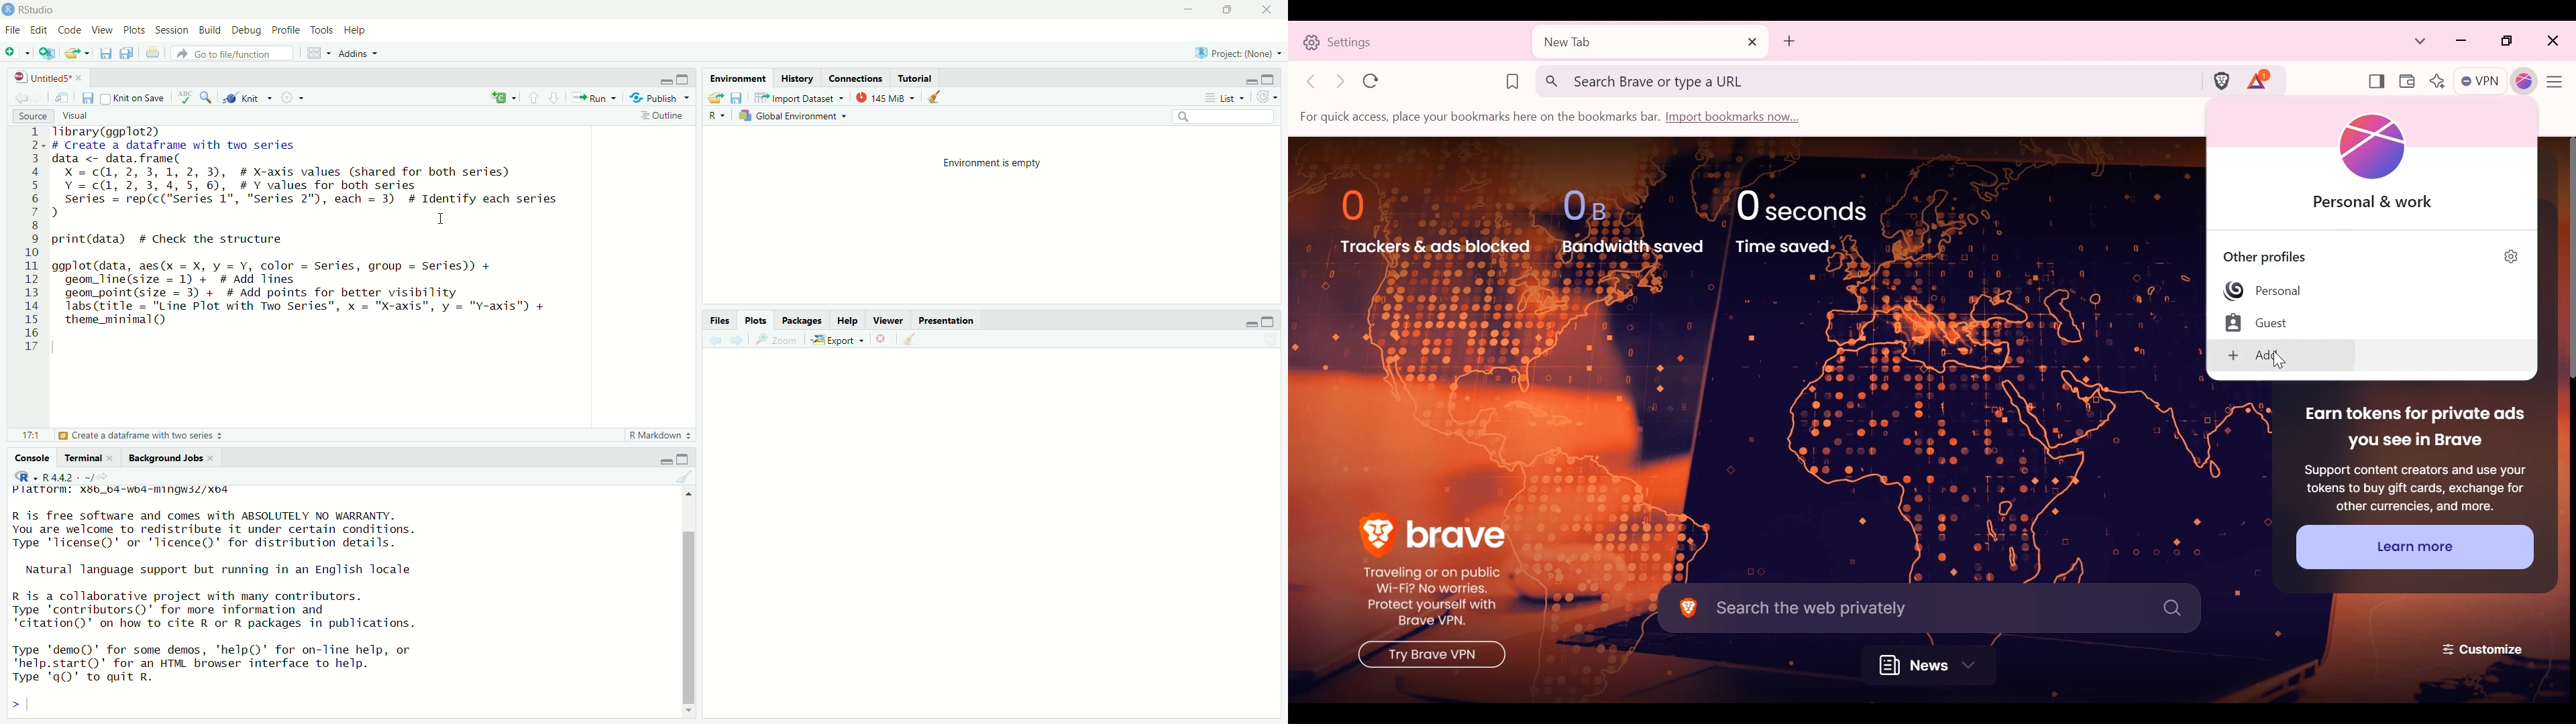 This screenshot has width=2576, height=728. Describe the element at coordinates (910, 339) in the screenshot. I see `Go back to the previous source selection` at that location.